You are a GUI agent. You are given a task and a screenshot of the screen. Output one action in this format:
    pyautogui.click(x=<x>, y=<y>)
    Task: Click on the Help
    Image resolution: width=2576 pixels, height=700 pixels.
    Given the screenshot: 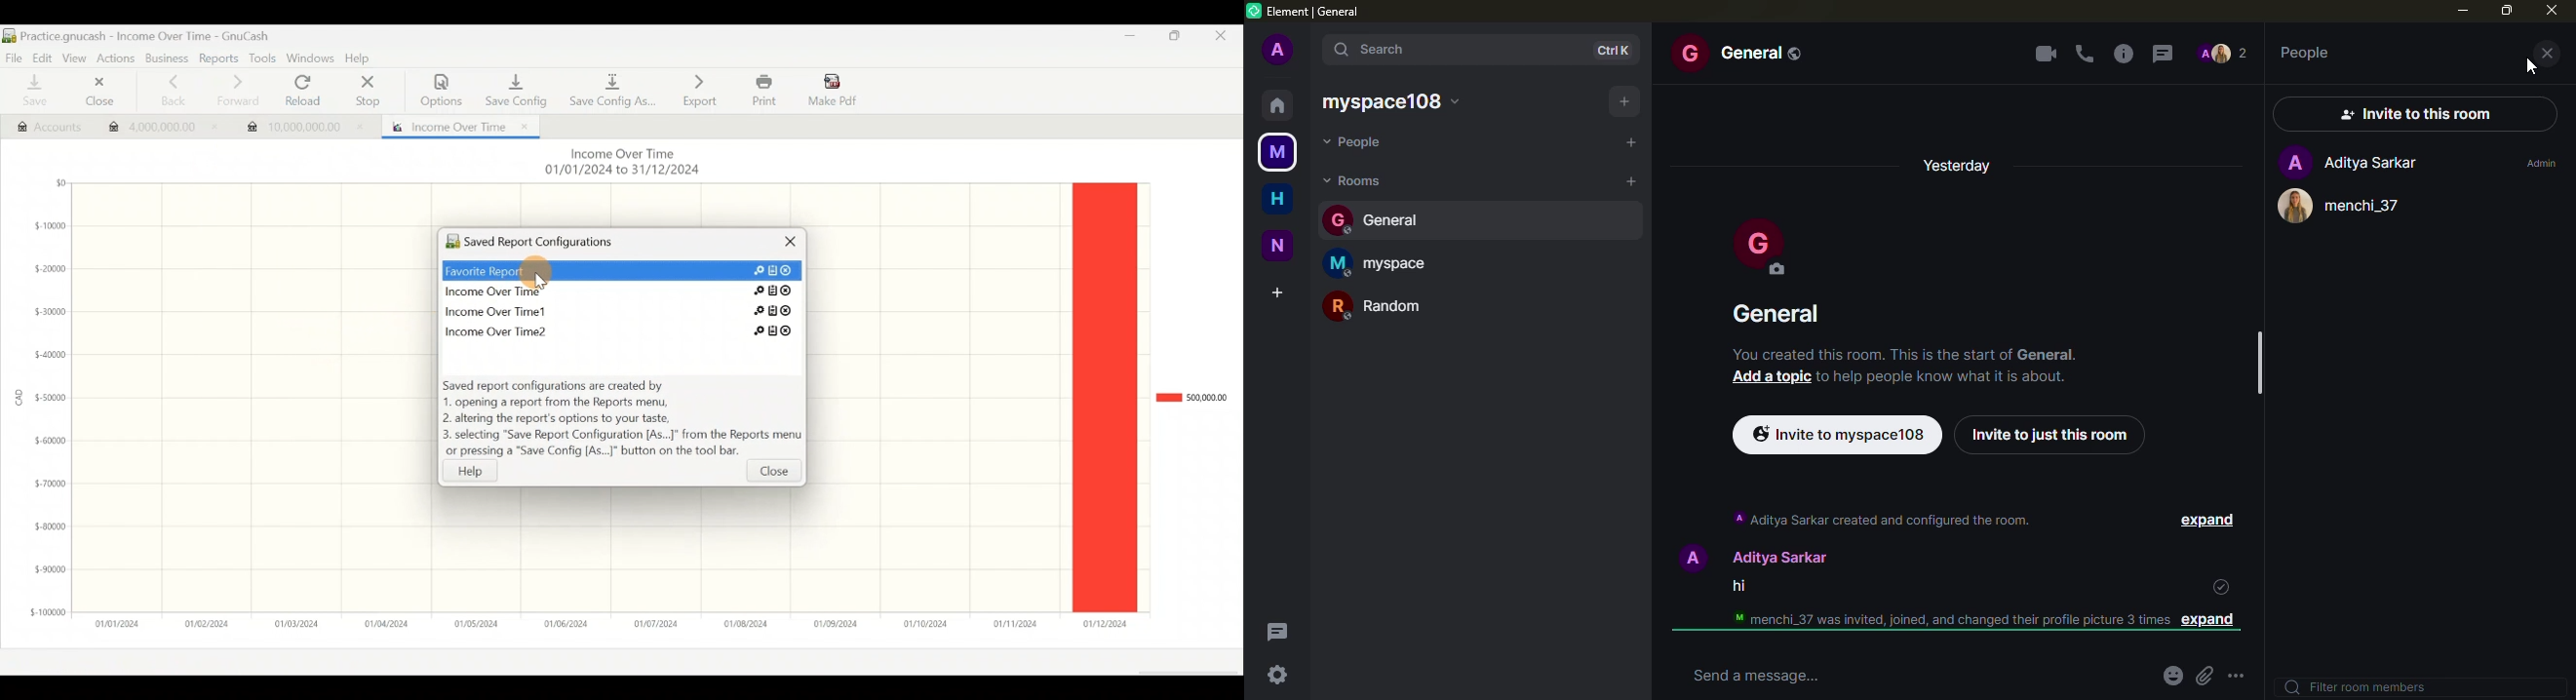 What is the action you would take?
    pyautogui.click(x=362, y=59)
    